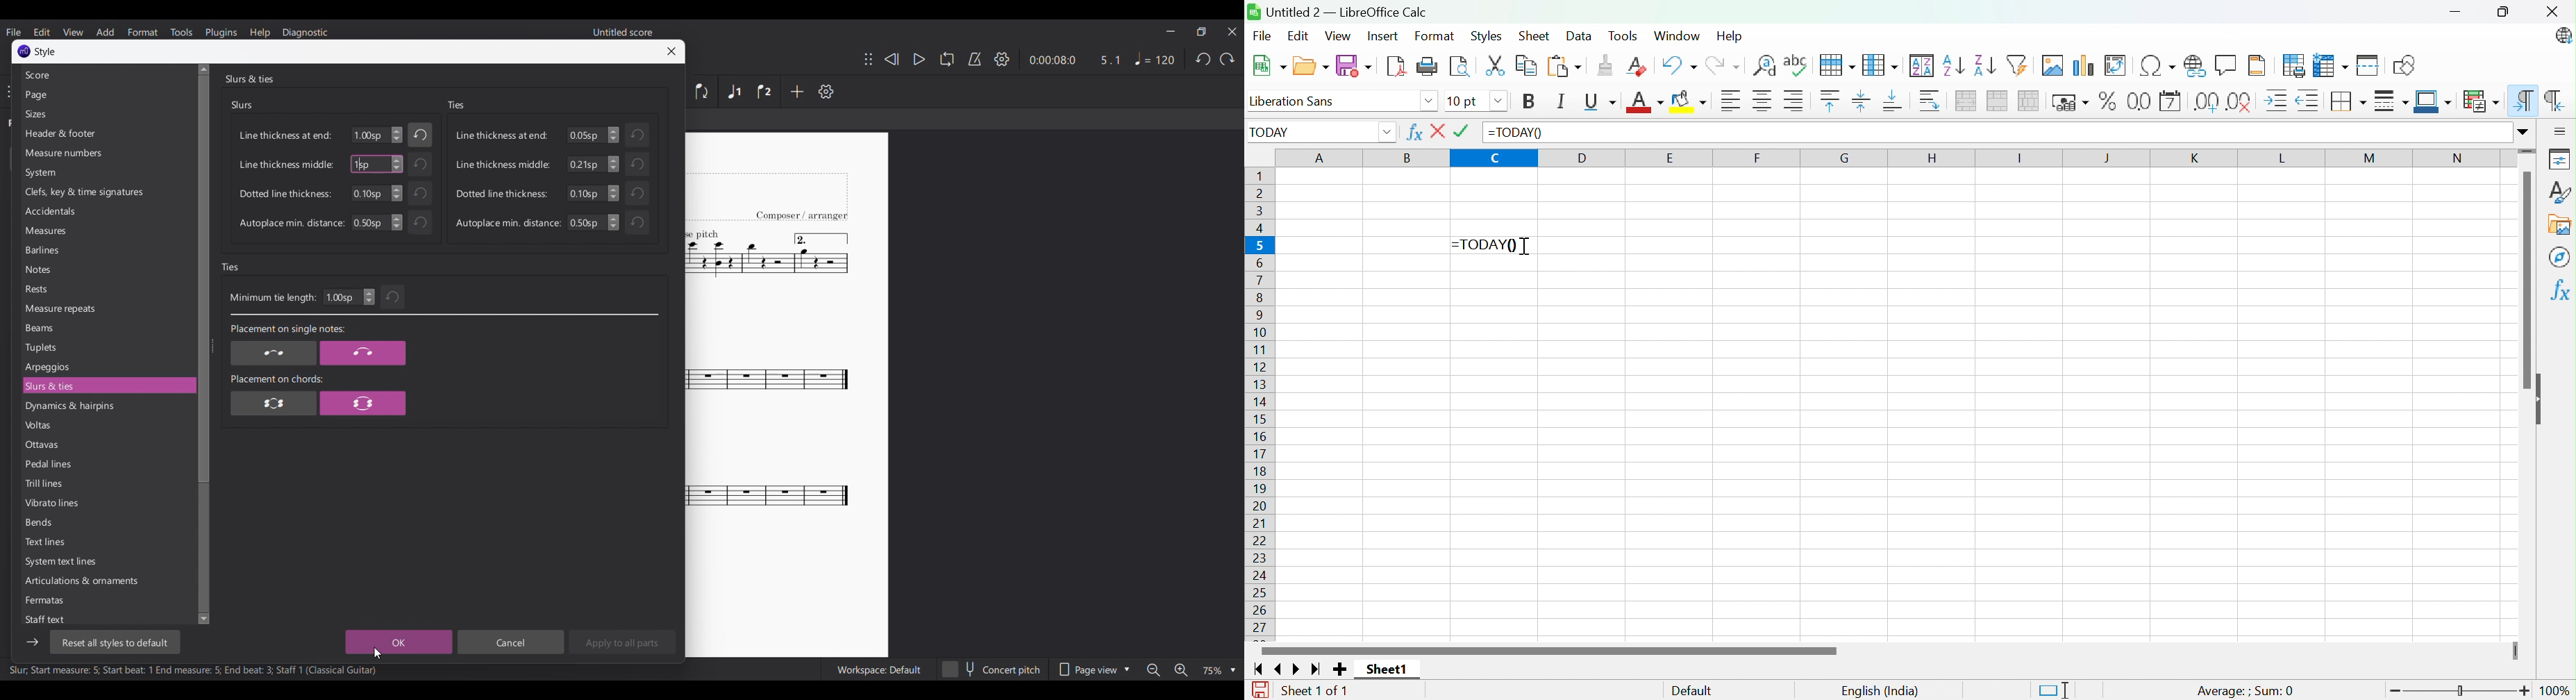  What do you see at coordinates (106, 211) in the screenshot?
I see `Accidentals` at bounding box center [106, 211].